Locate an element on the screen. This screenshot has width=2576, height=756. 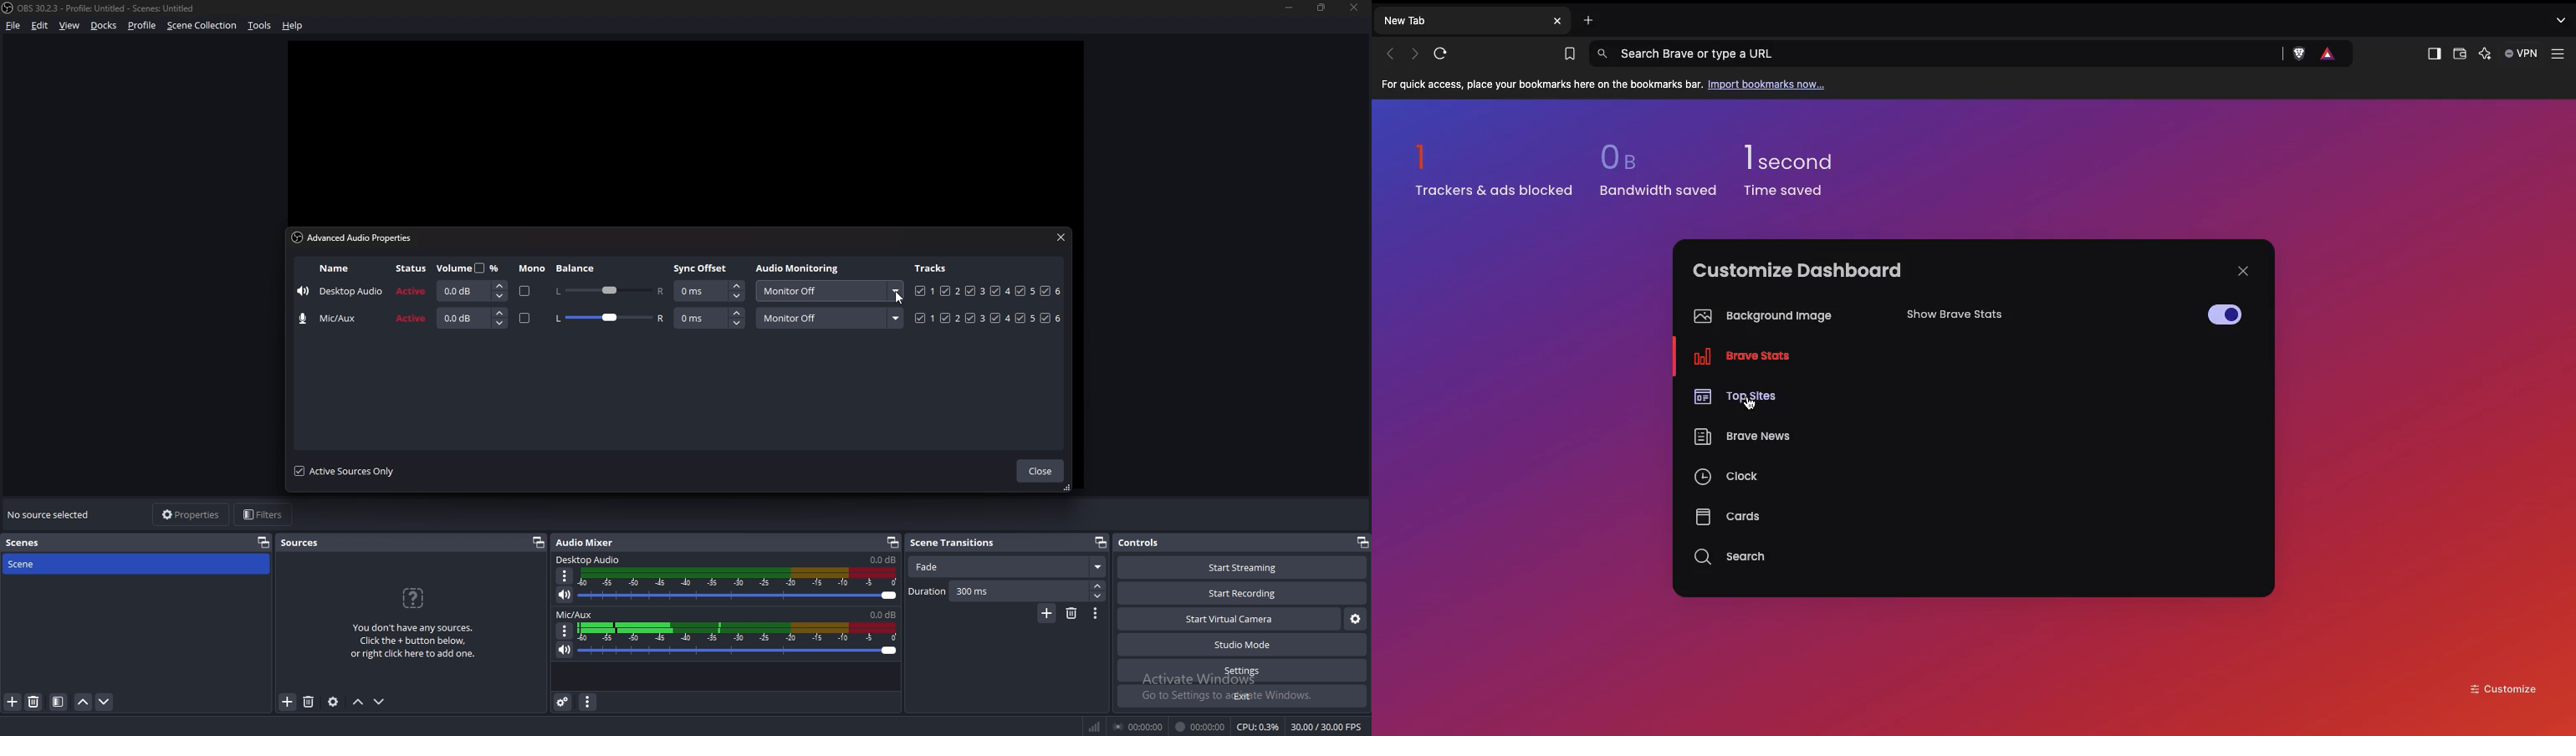
Background image is located at coordinates (1759, 316).